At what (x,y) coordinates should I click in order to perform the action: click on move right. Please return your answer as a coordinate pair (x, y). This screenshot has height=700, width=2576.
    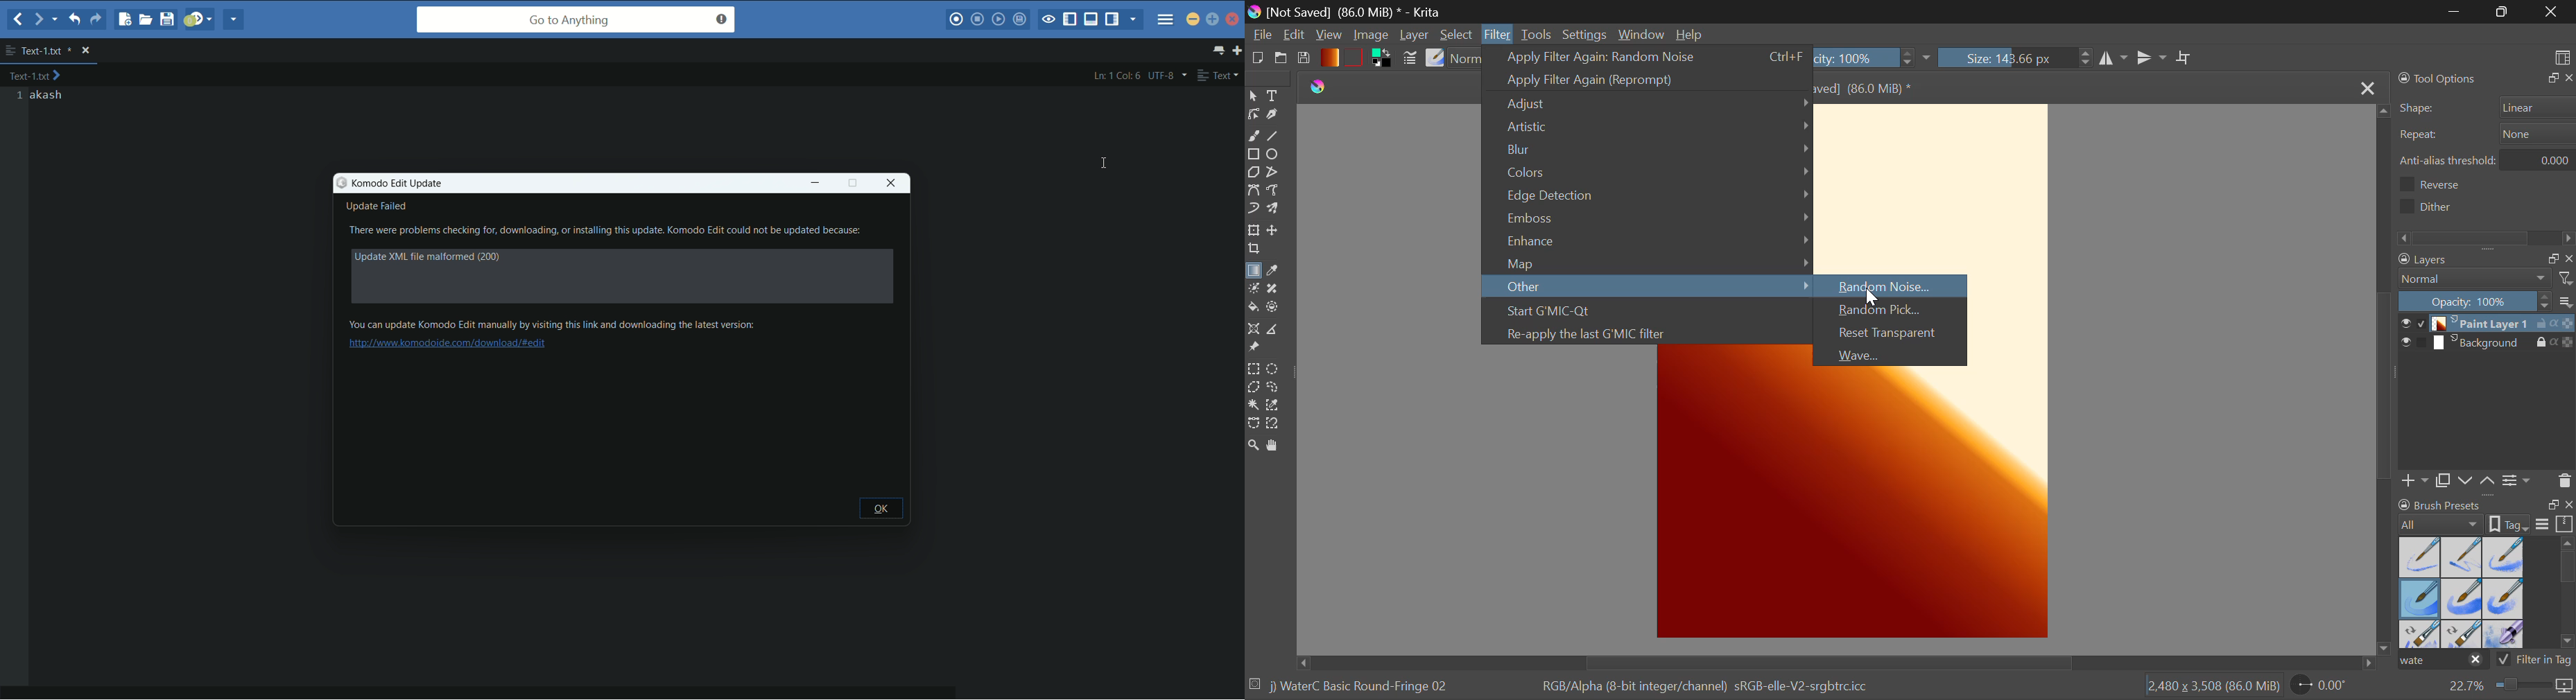
    Looking at the image, I should click on (2365, 664).